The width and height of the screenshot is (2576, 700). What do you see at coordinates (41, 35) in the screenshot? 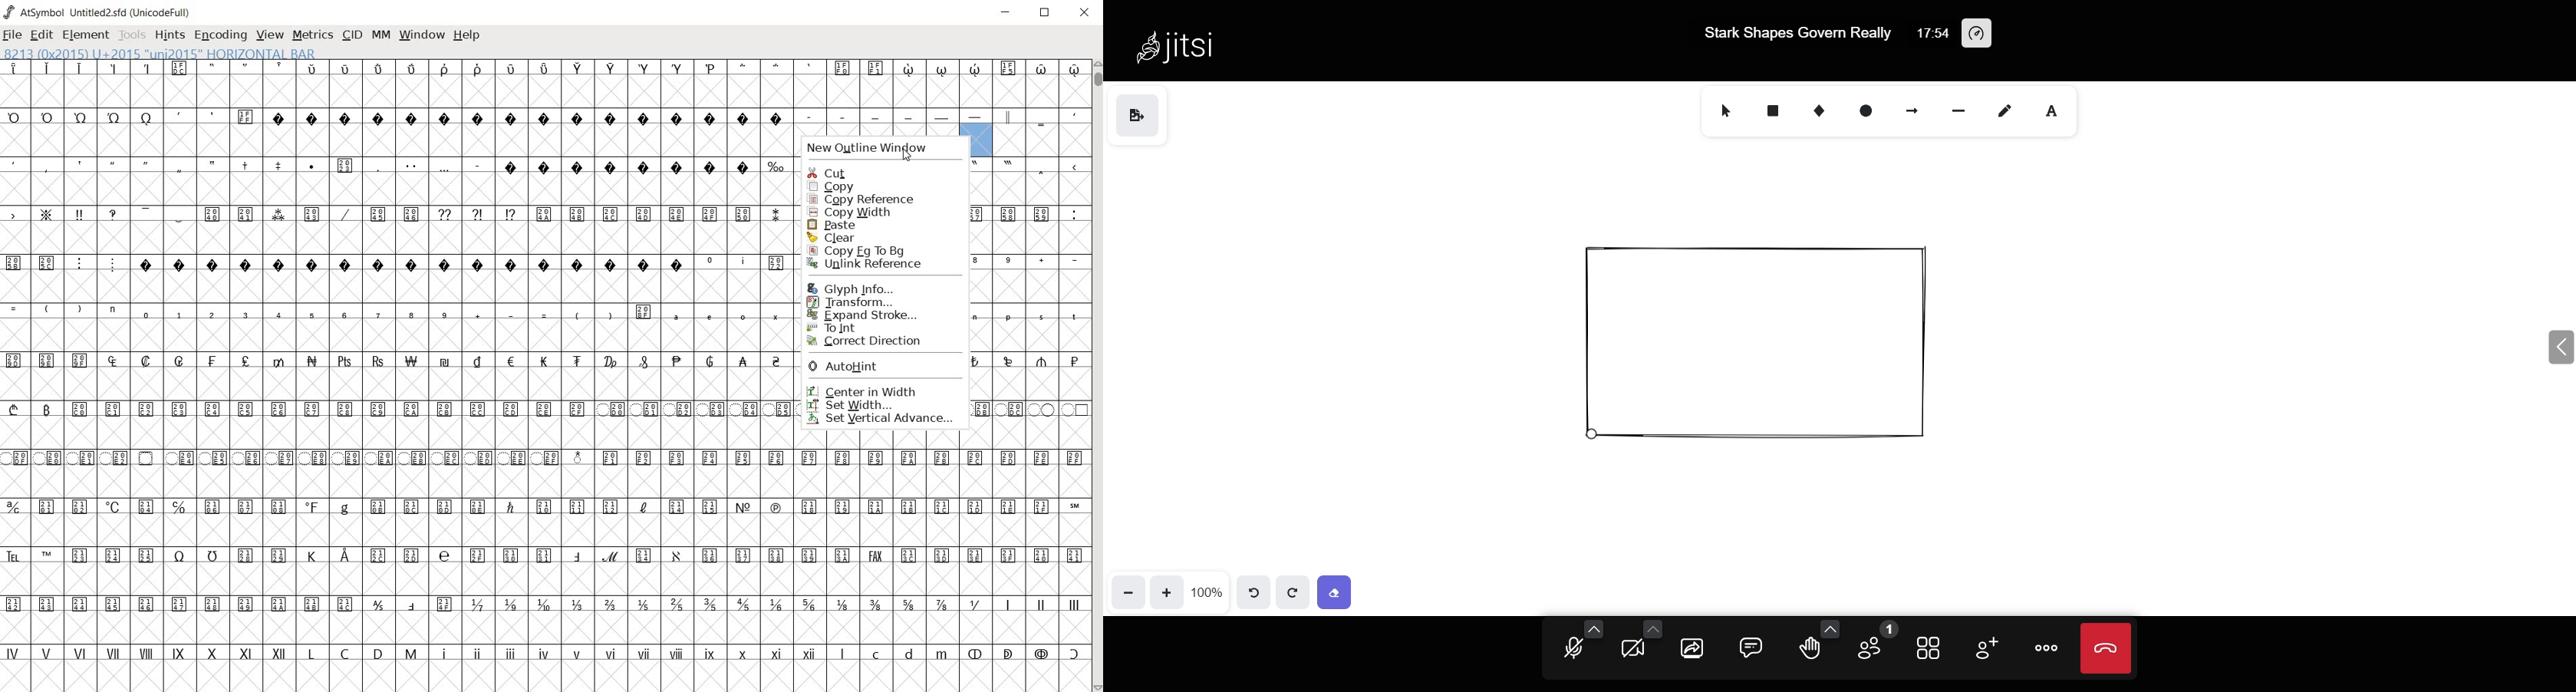
I see `EDIT` at bounding box center [41, 35].